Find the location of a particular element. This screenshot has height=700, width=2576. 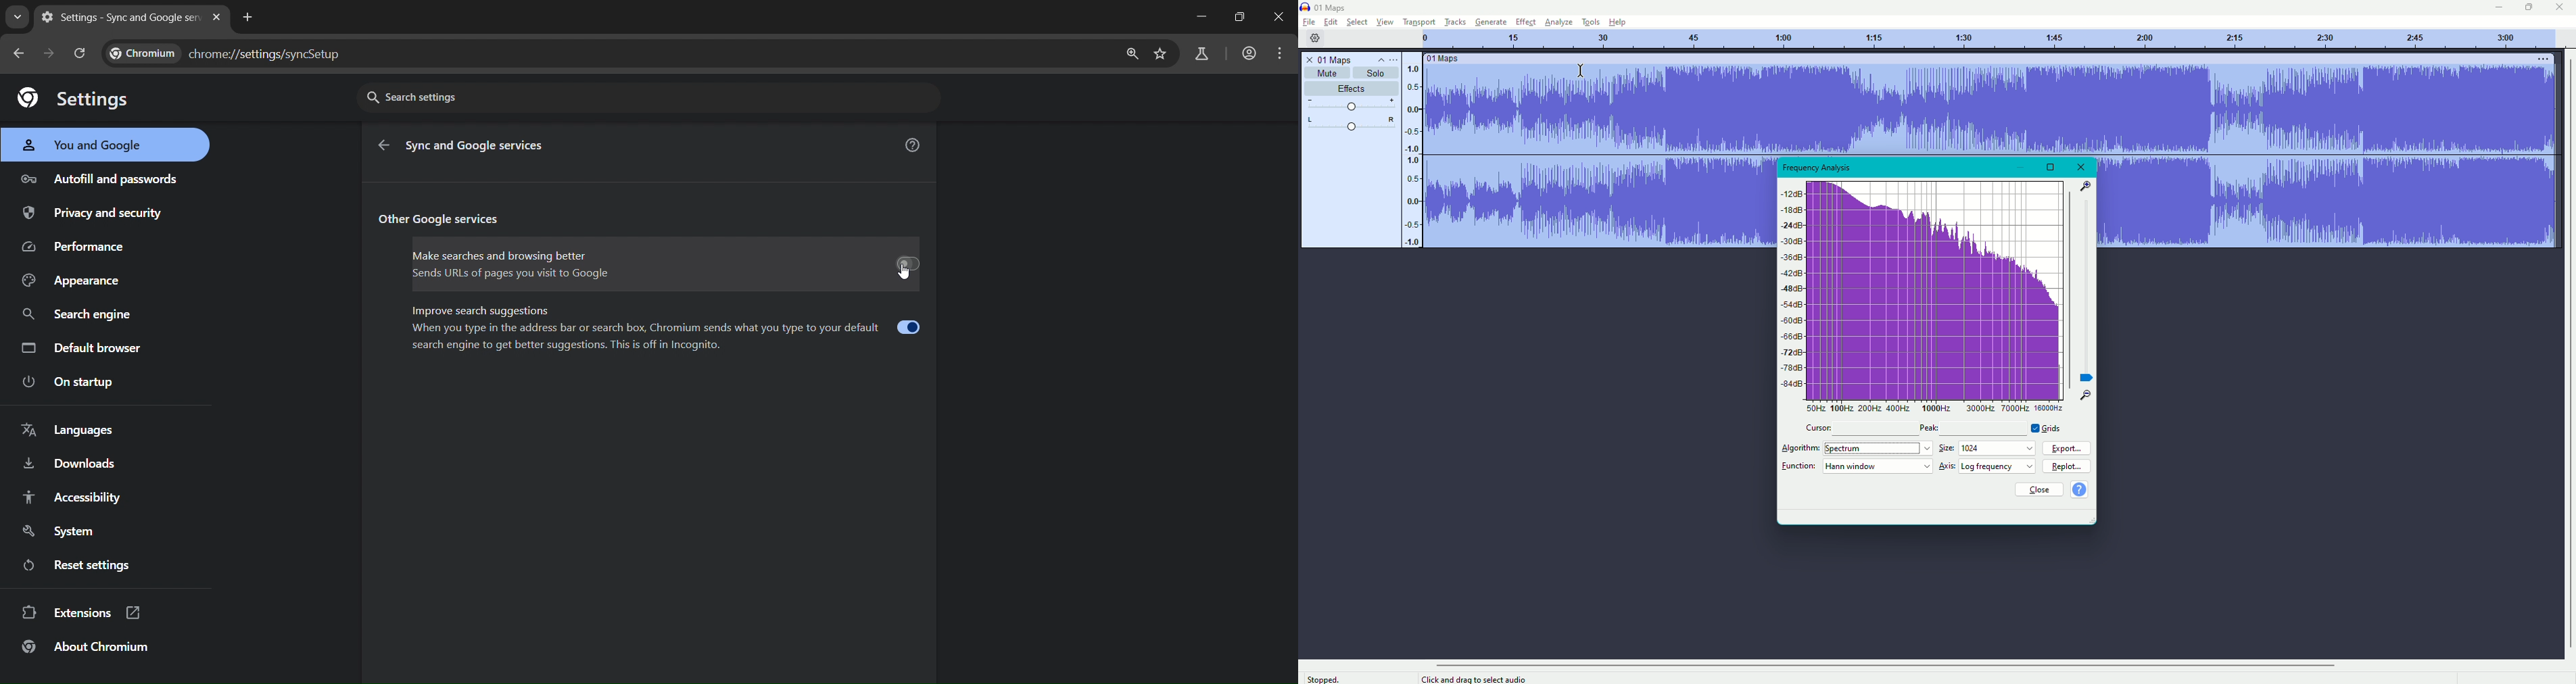

Restore is located at coordinates (2051, 166).